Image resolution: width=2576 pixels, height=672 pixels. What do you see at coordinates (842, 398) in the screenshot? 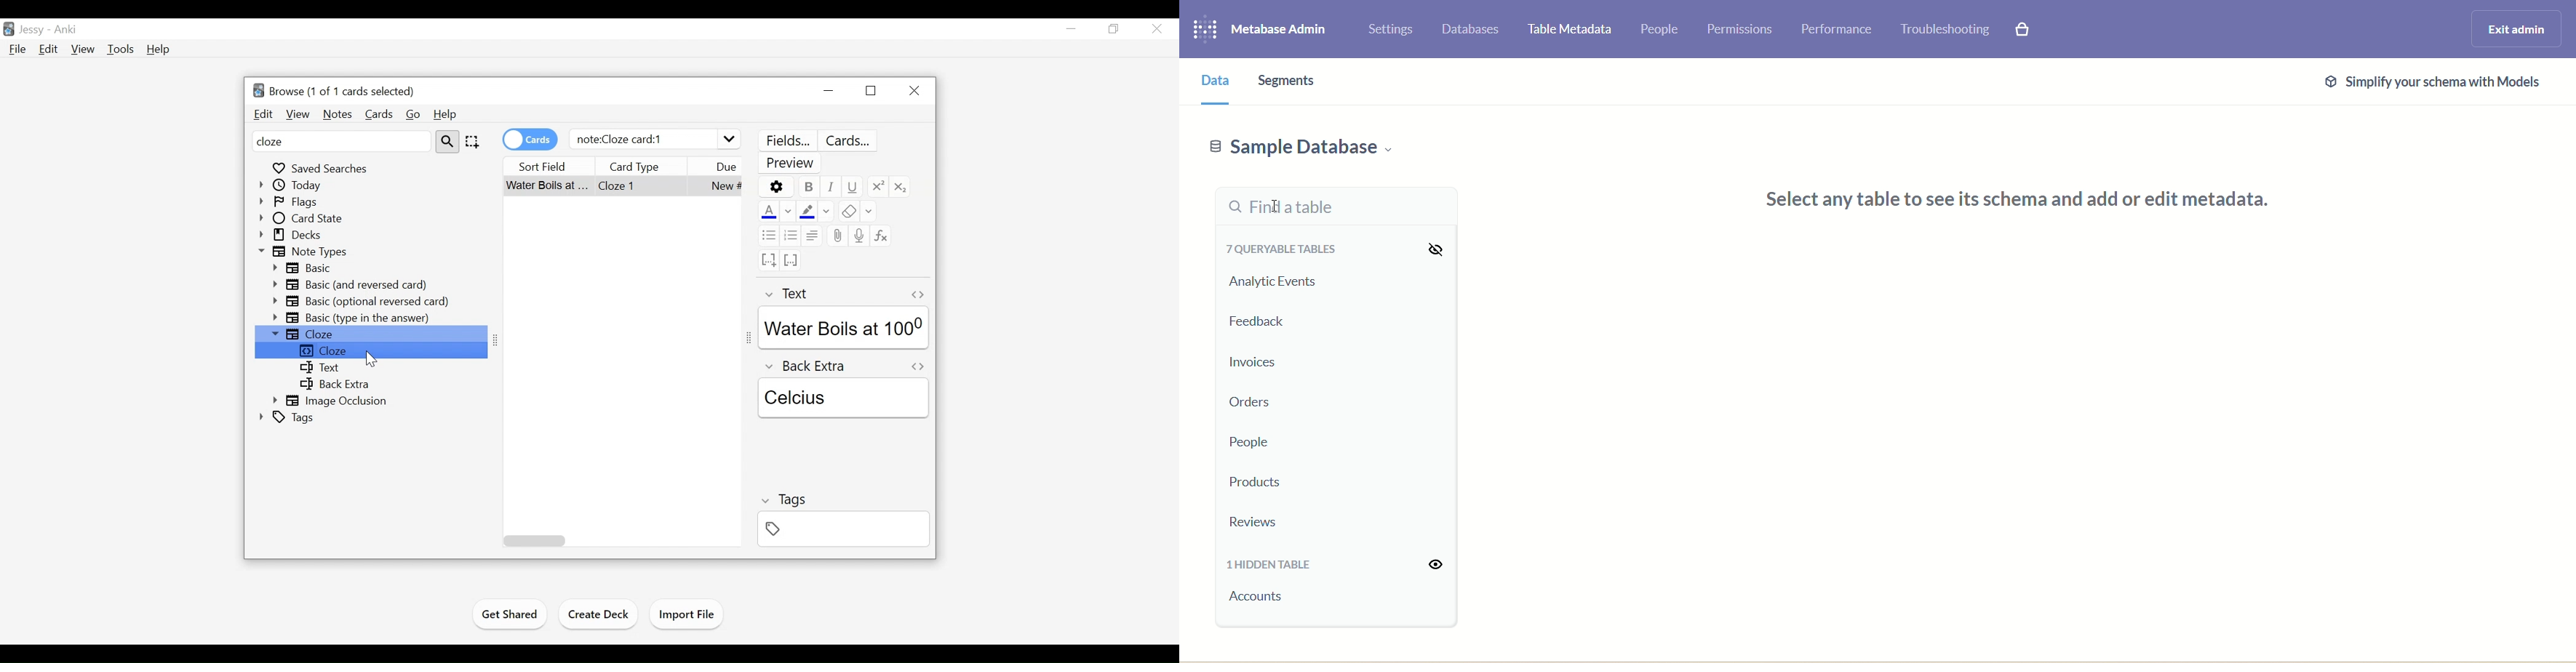
I see `Back Extra Field` at bounding box center [842, 398].